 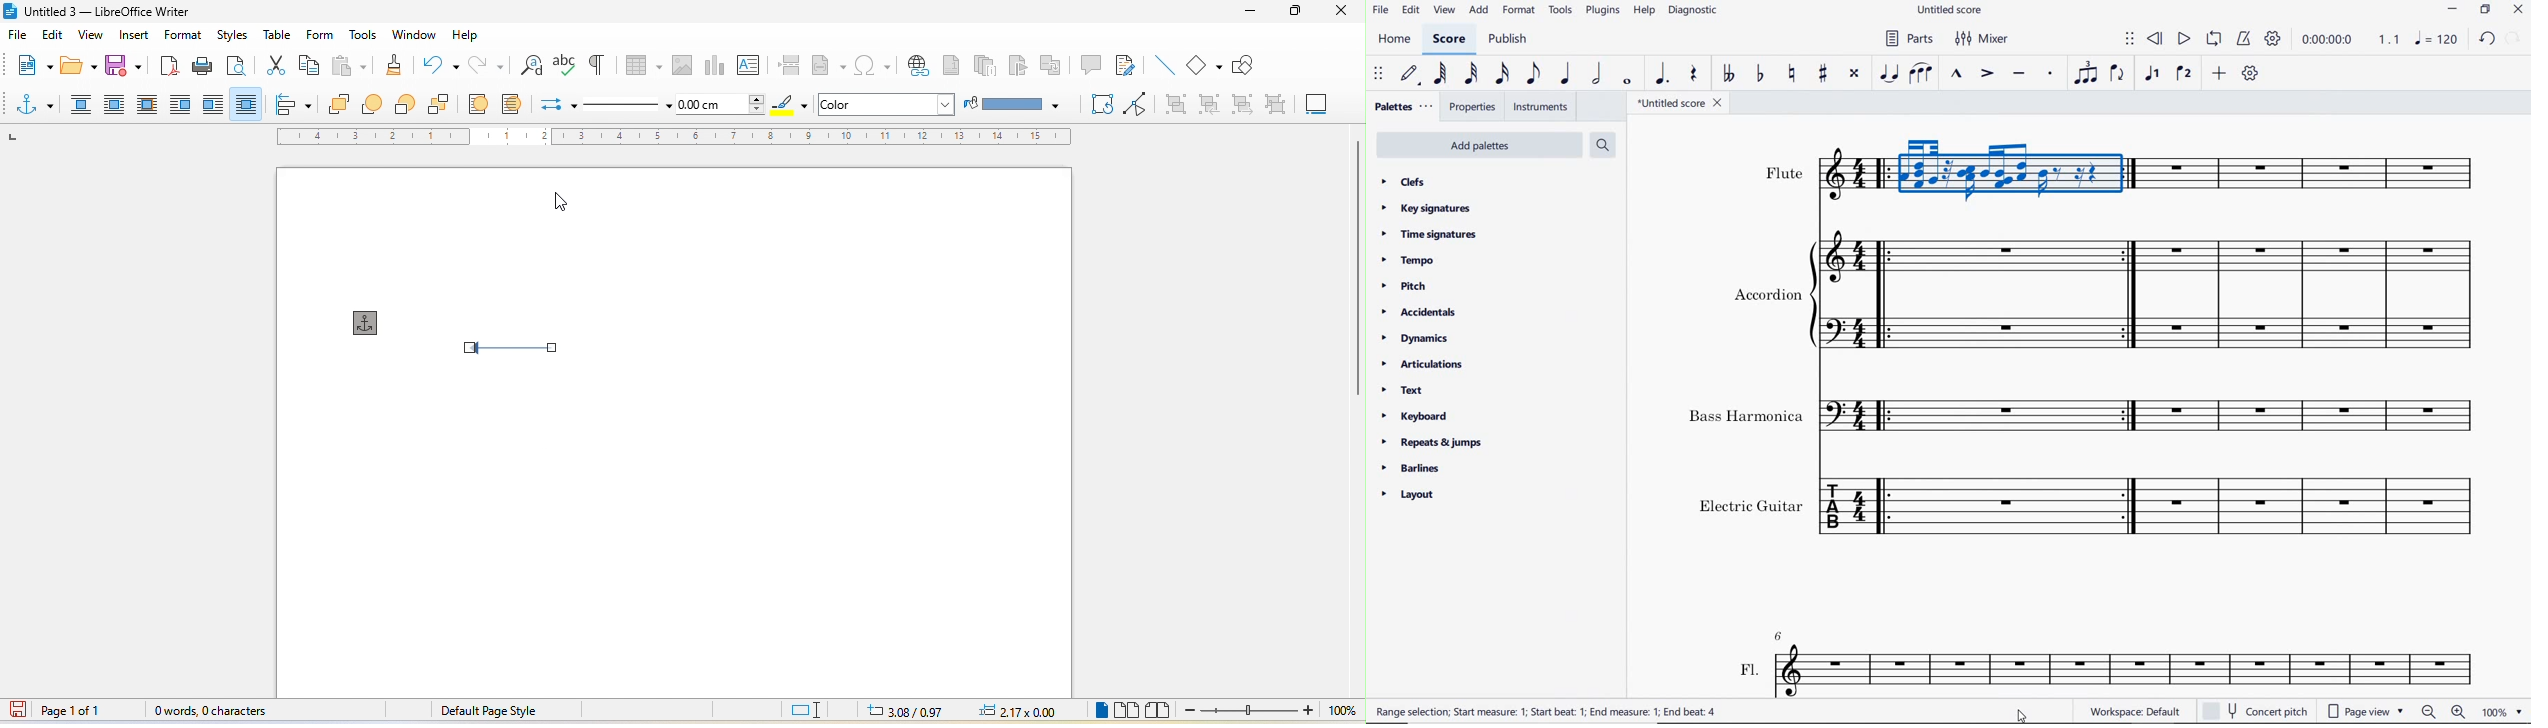 What do you see at coordinates (594, 65) in the screenshot?
I see `toggle formatting marks` at bounding box center [594, 65].